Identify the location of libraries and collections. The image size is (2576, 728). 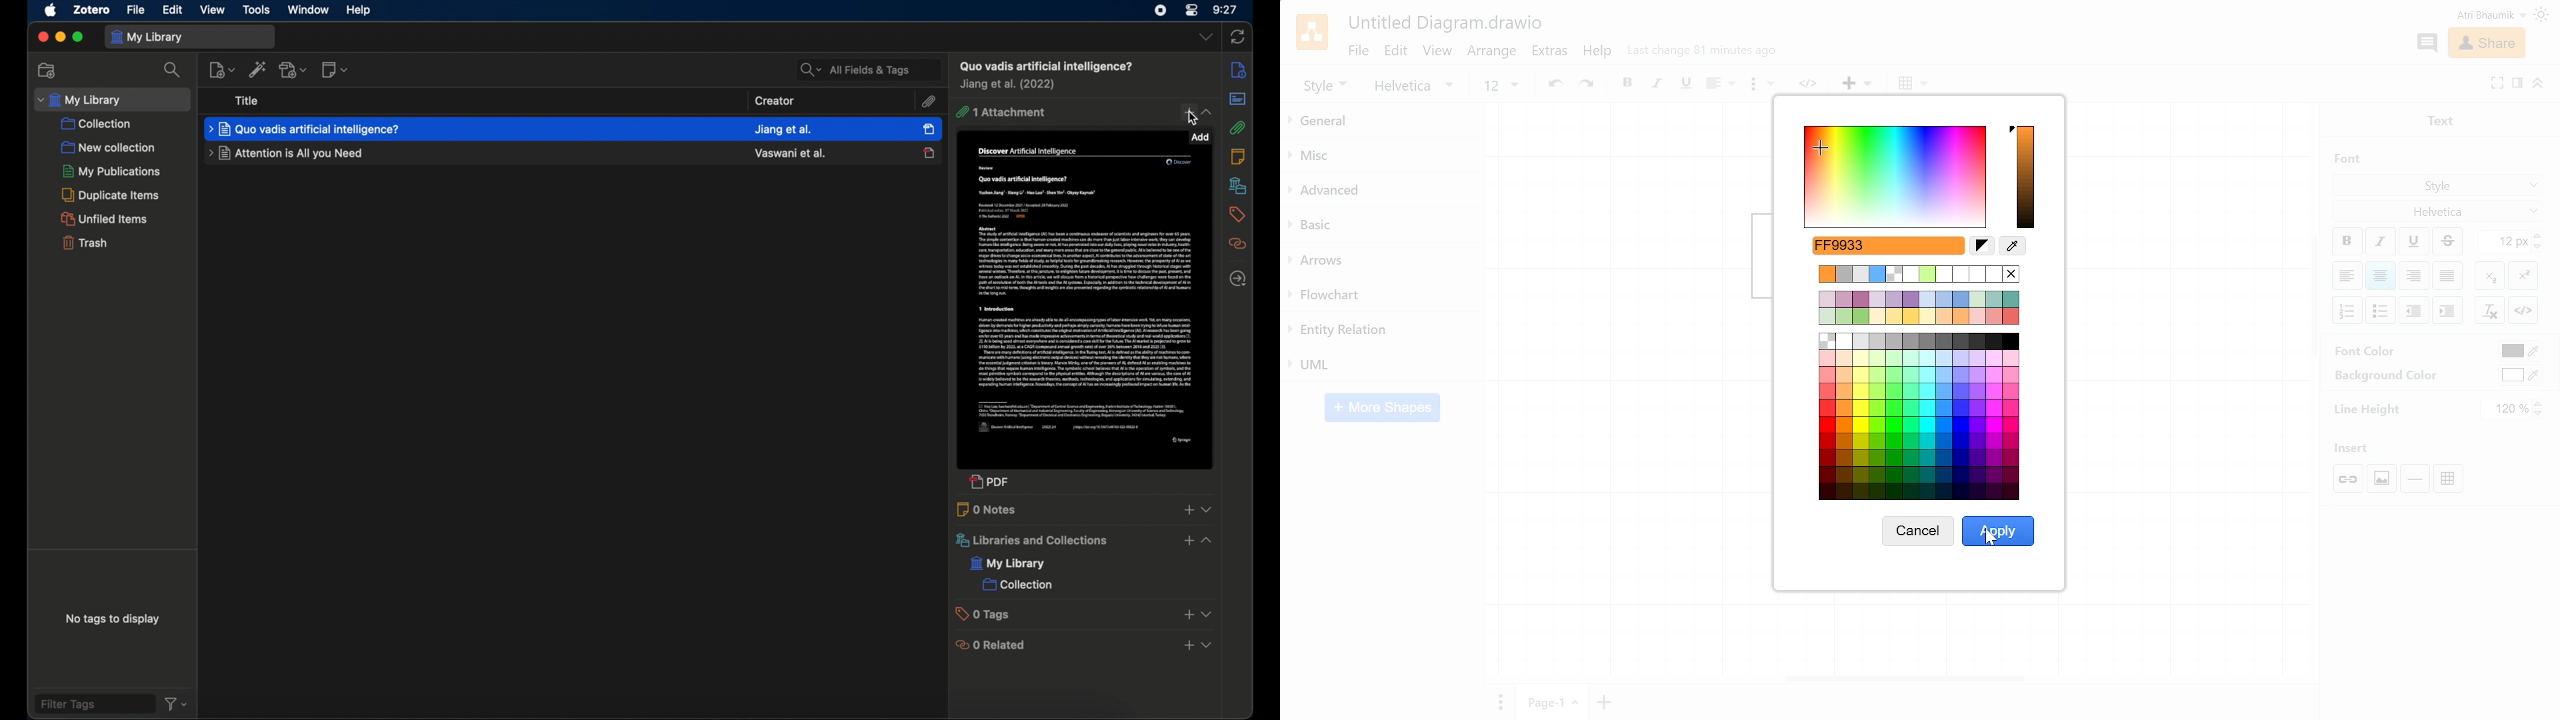
(1237, 185).